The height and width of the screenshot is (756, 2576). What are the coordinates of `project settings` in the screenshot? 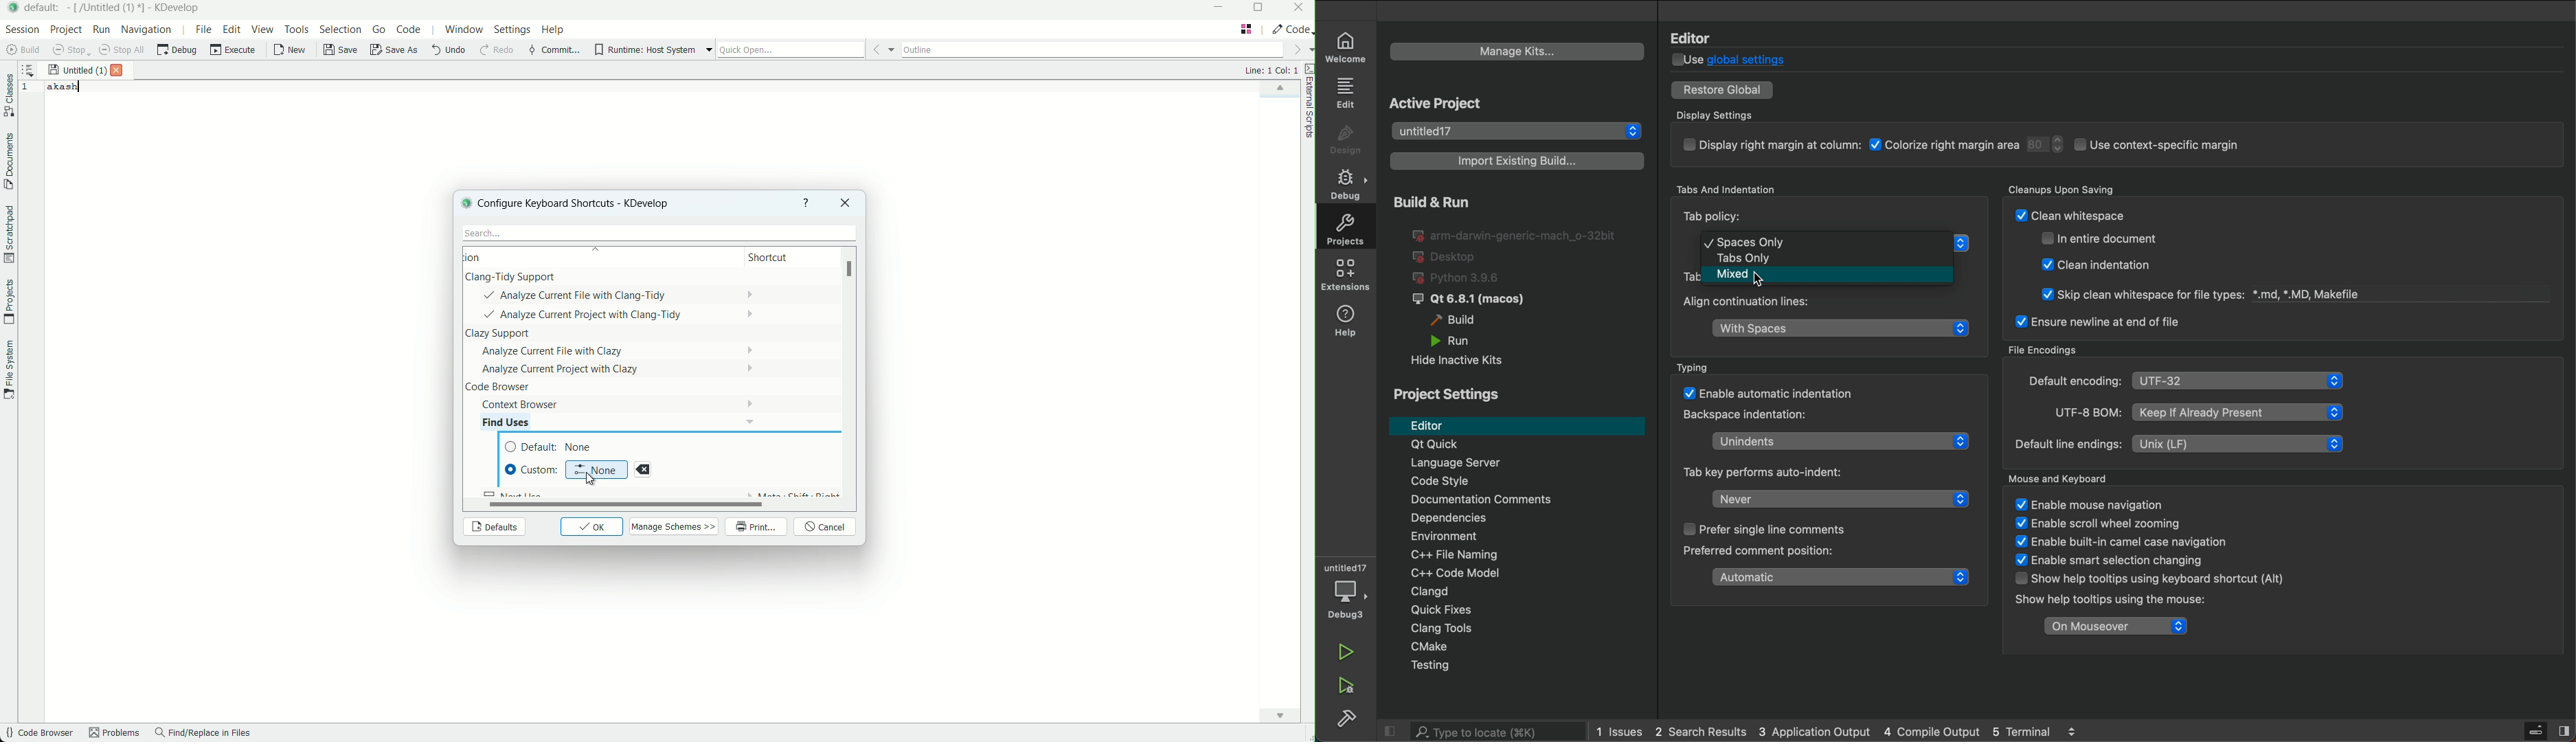 It's located at (1447, 395).